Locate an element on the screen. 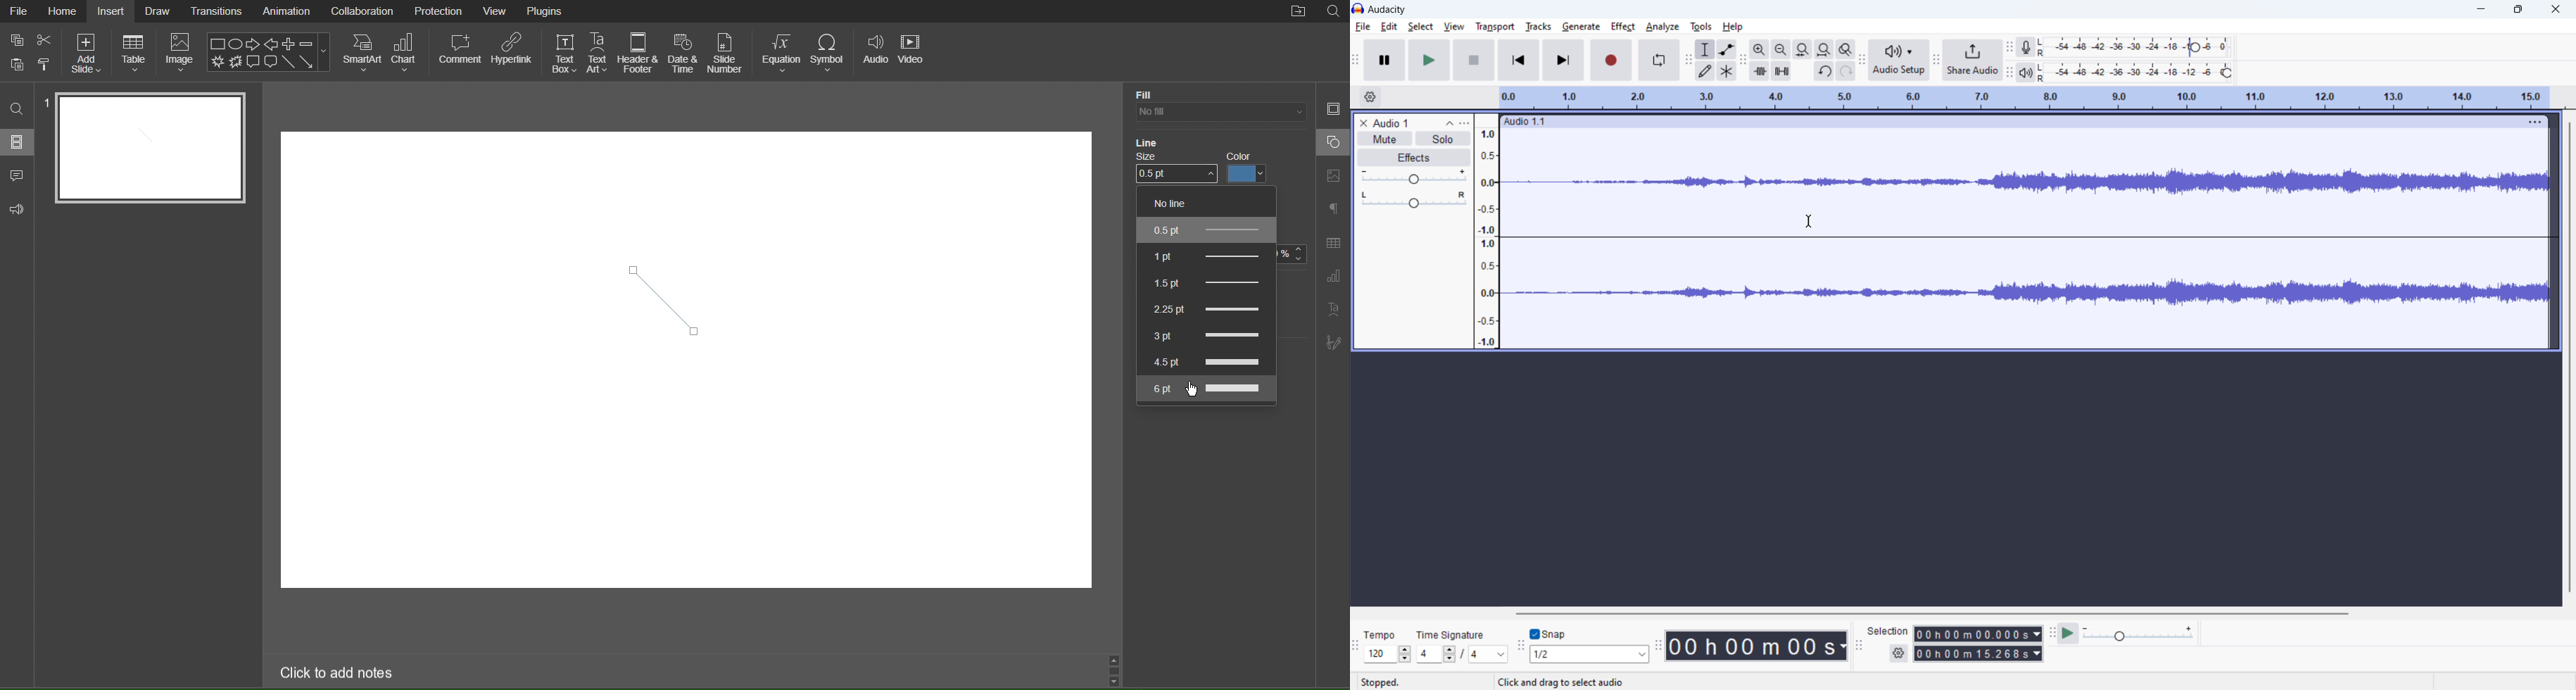 The image size is (2576, 700). Transitions is located at coordinates (216, 11).